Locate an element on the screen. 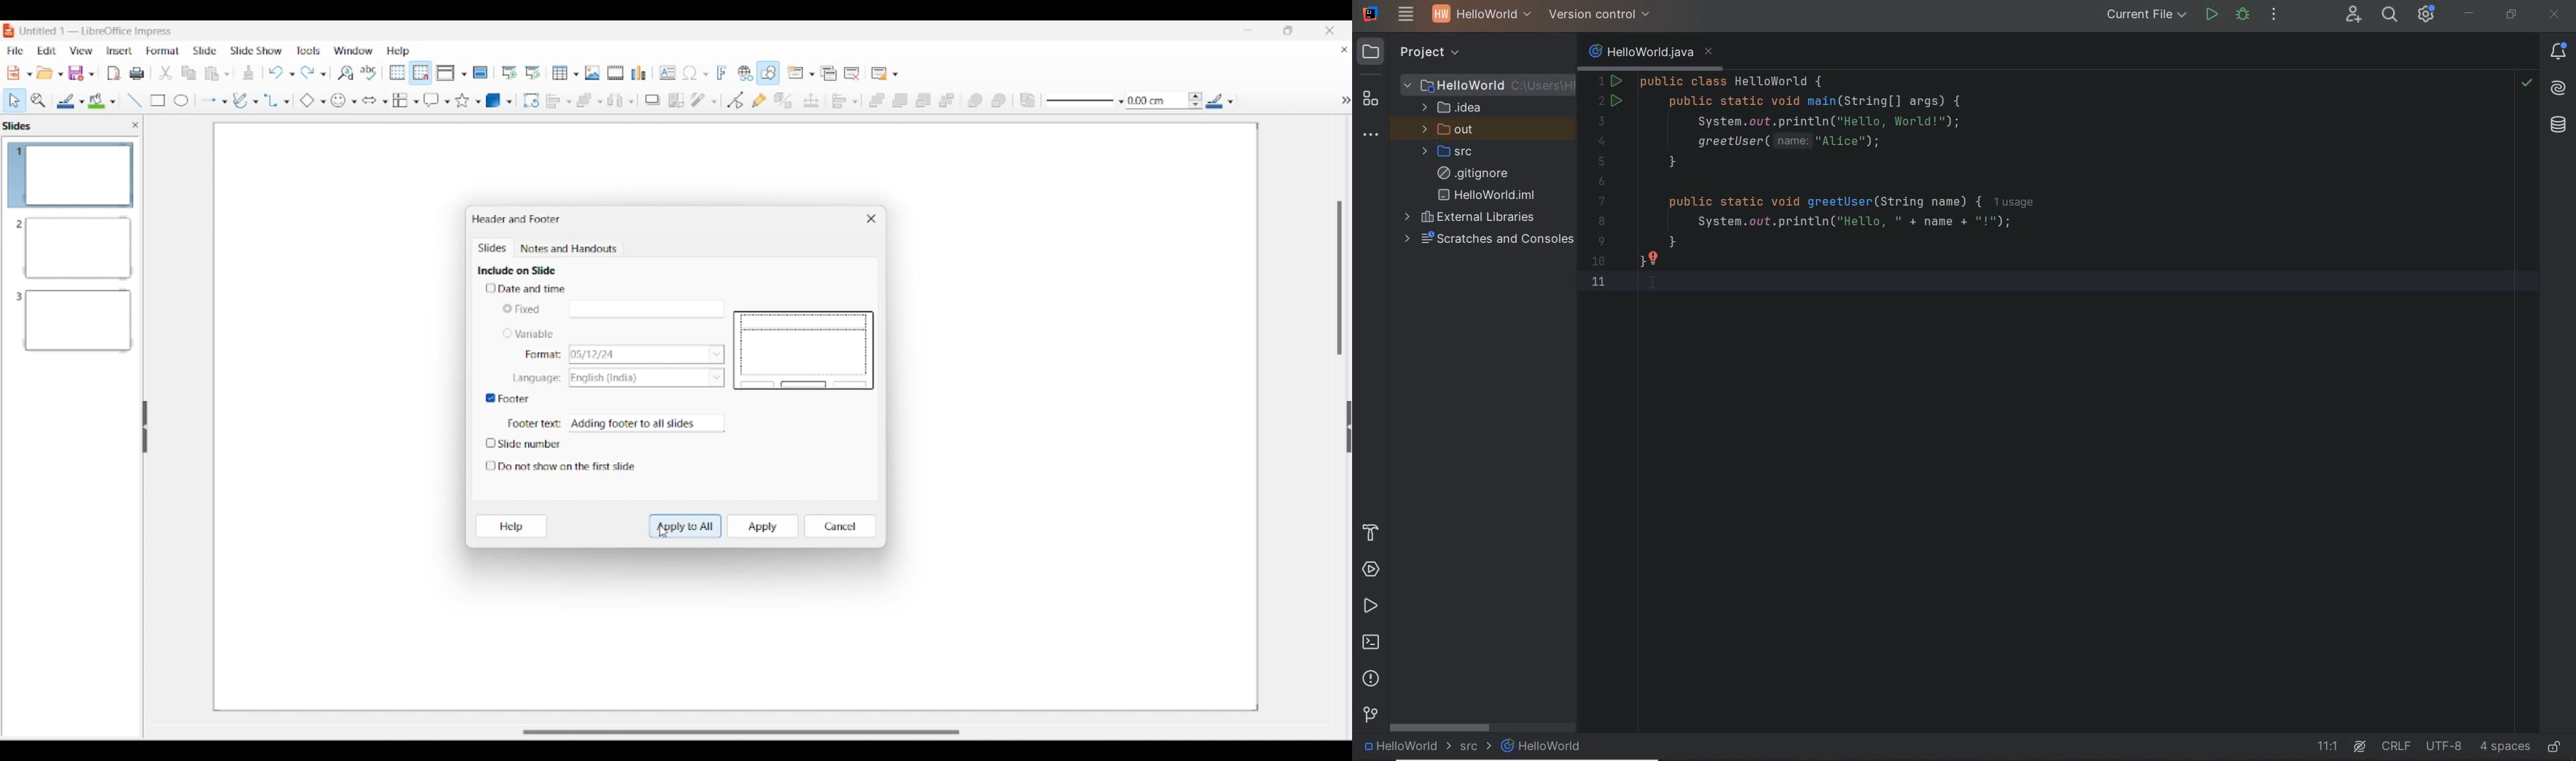 This screenshot has height=784, width=2576. Input line thickness is located at coordinates (1156, 101).